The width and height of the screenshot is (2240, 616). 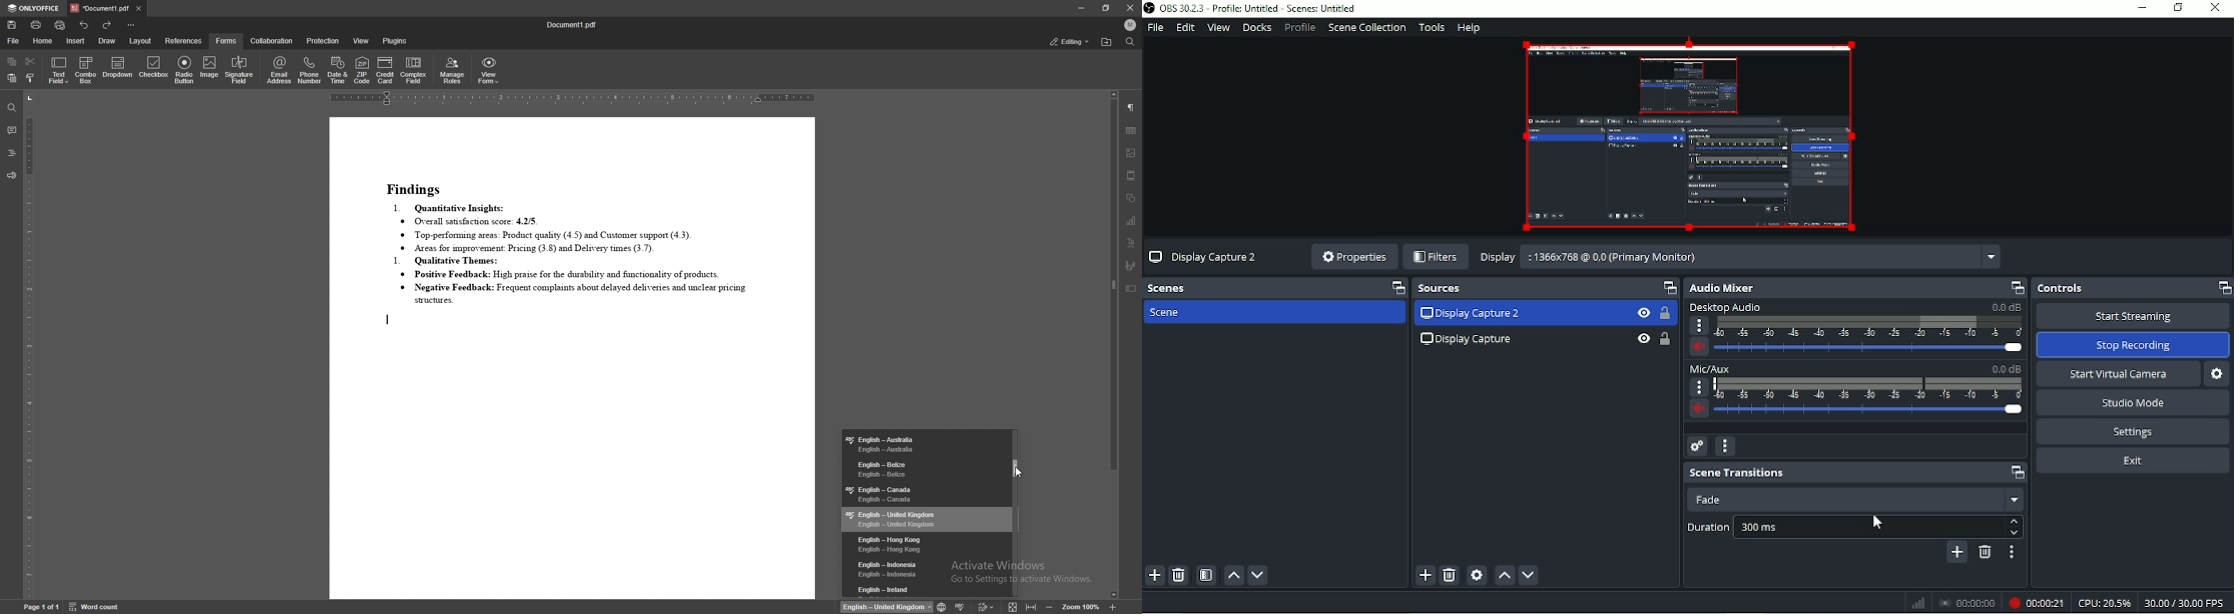 I want to click on Start streaming, so click(x=2131, y=317).